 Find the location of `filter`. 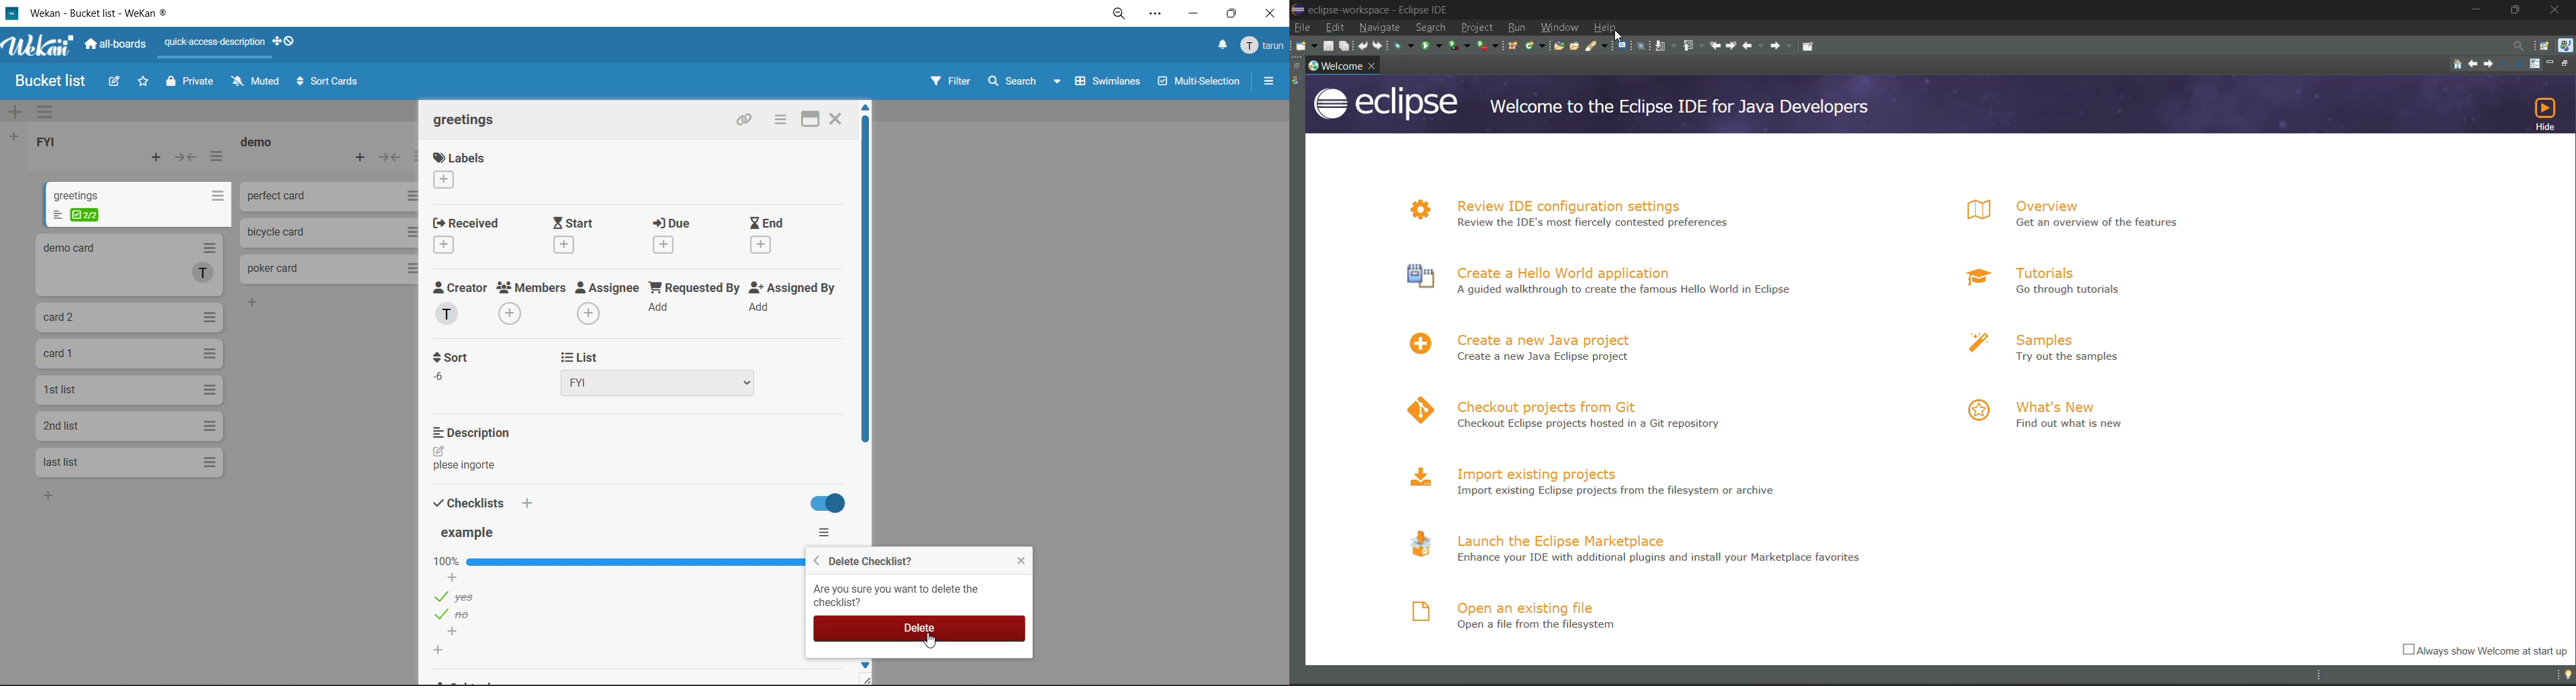

filter is located at coordinates (948, 81).